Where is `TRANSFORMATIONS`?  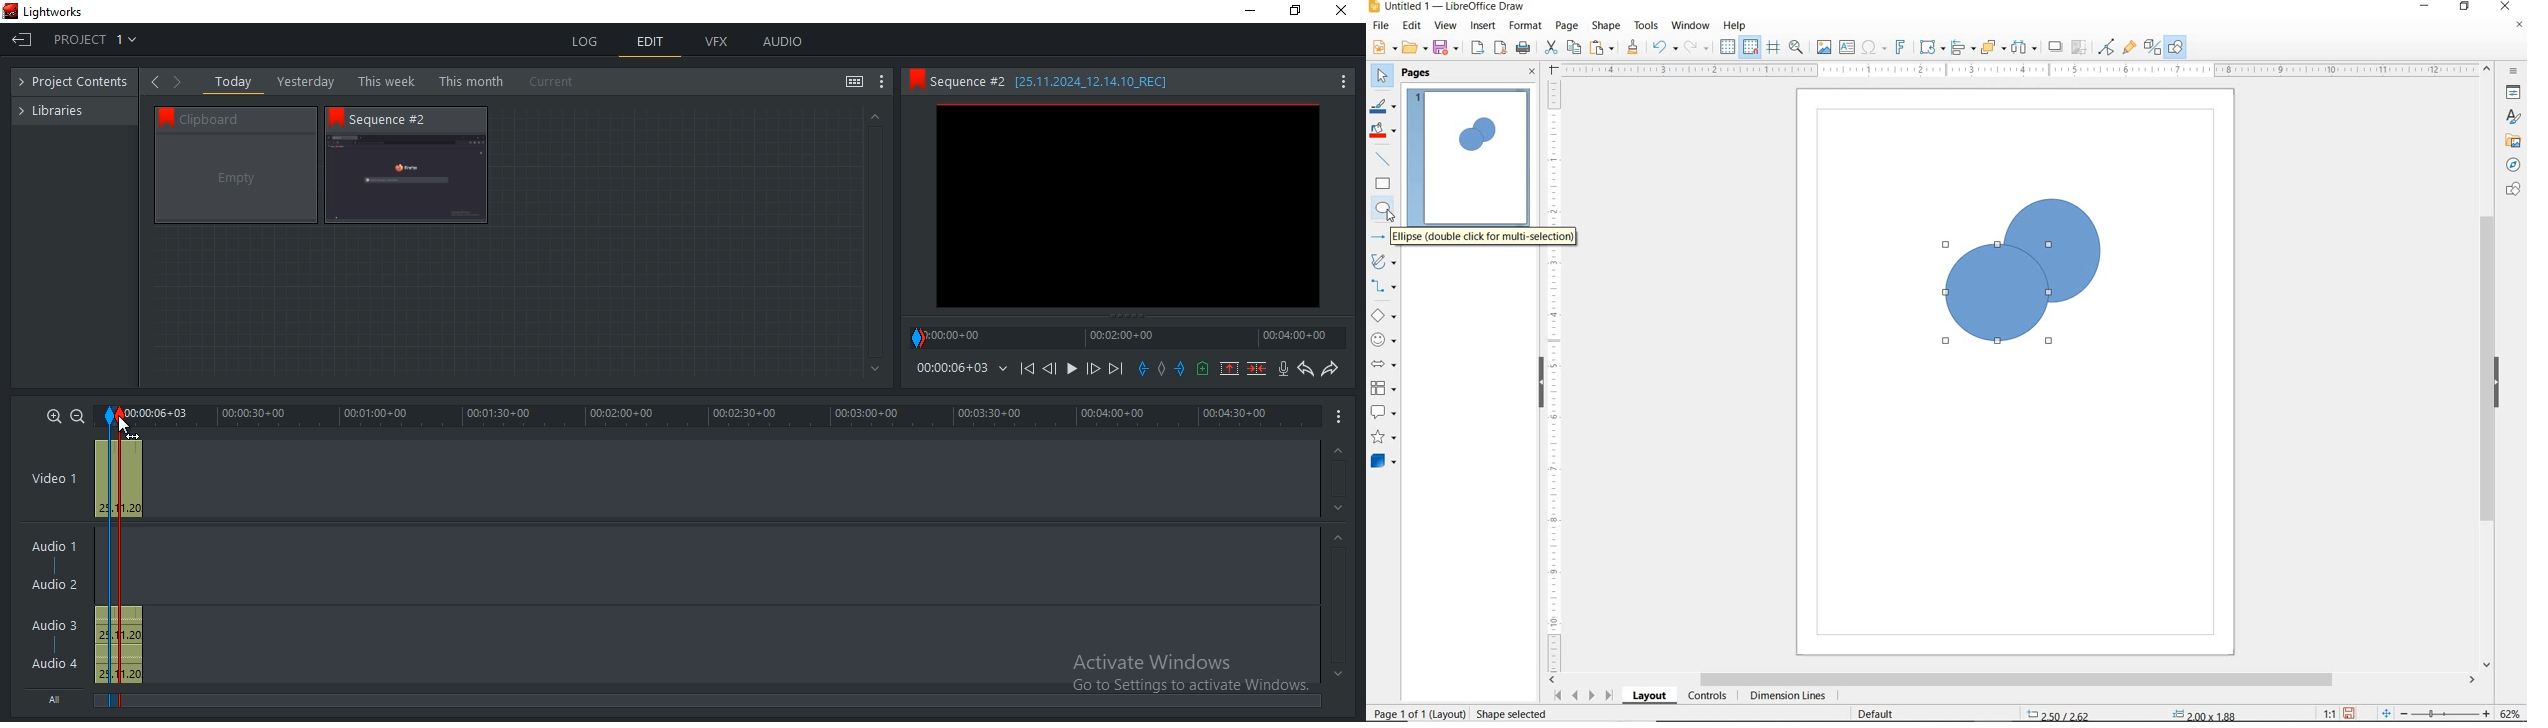 TRANSFORMATIONS is located at coordinates (1930, 47).